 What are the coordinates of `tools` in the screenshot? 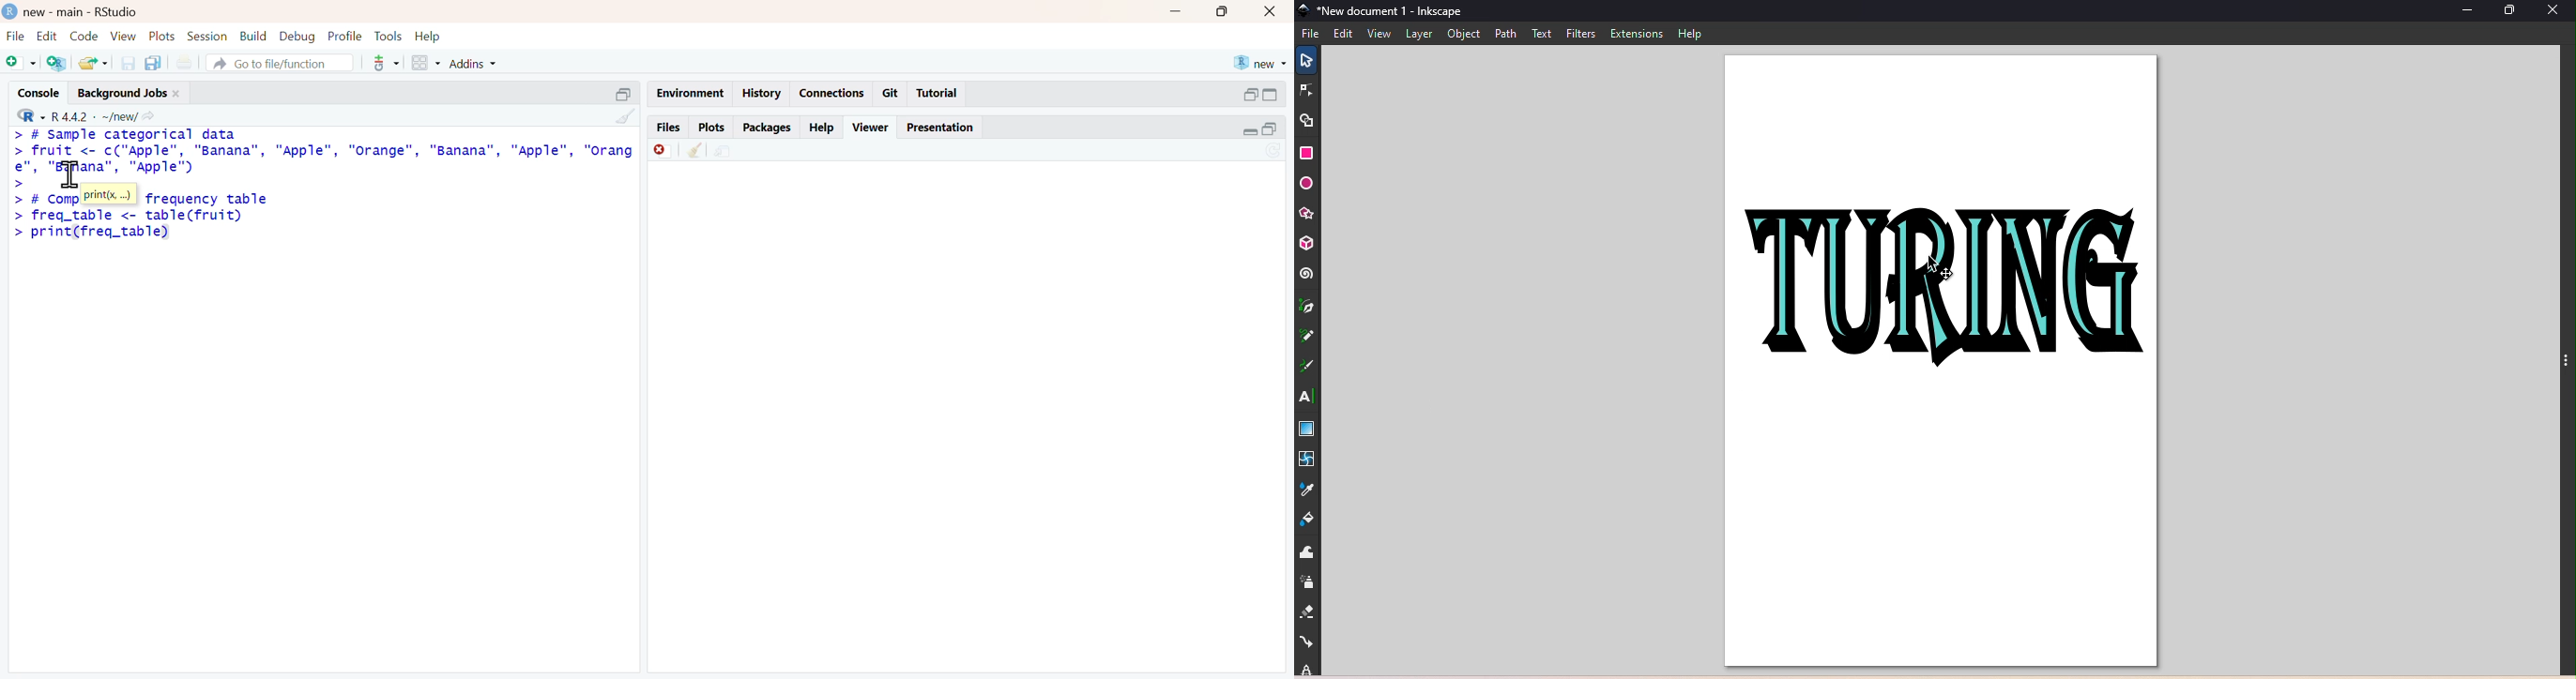 It's located at (388, 35).